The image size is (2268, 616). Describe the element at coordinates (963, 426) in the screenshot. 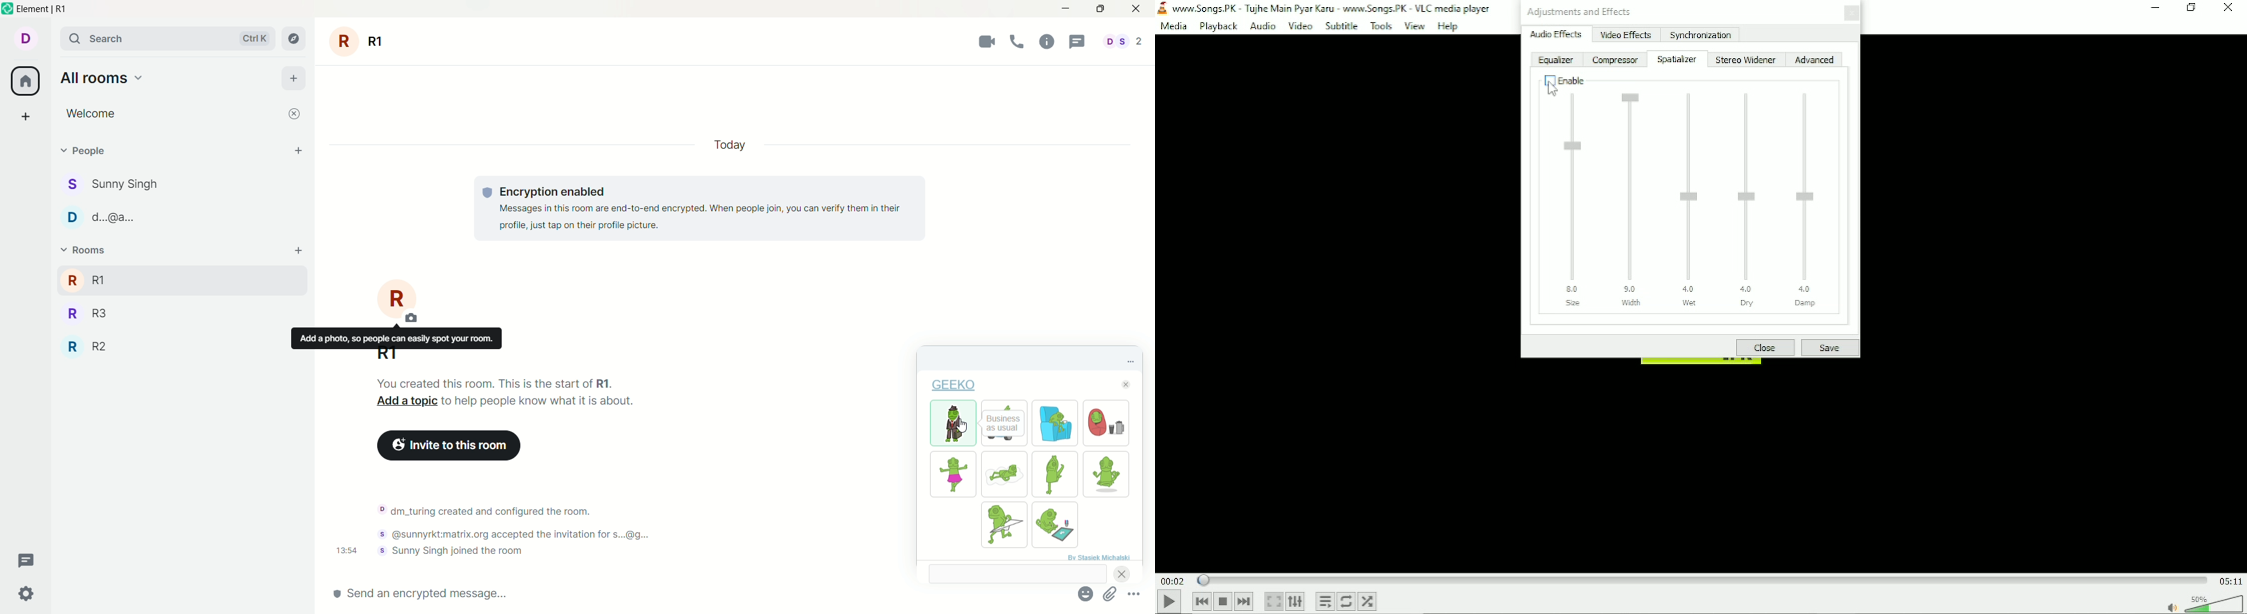

I see `Cursor` at that location.